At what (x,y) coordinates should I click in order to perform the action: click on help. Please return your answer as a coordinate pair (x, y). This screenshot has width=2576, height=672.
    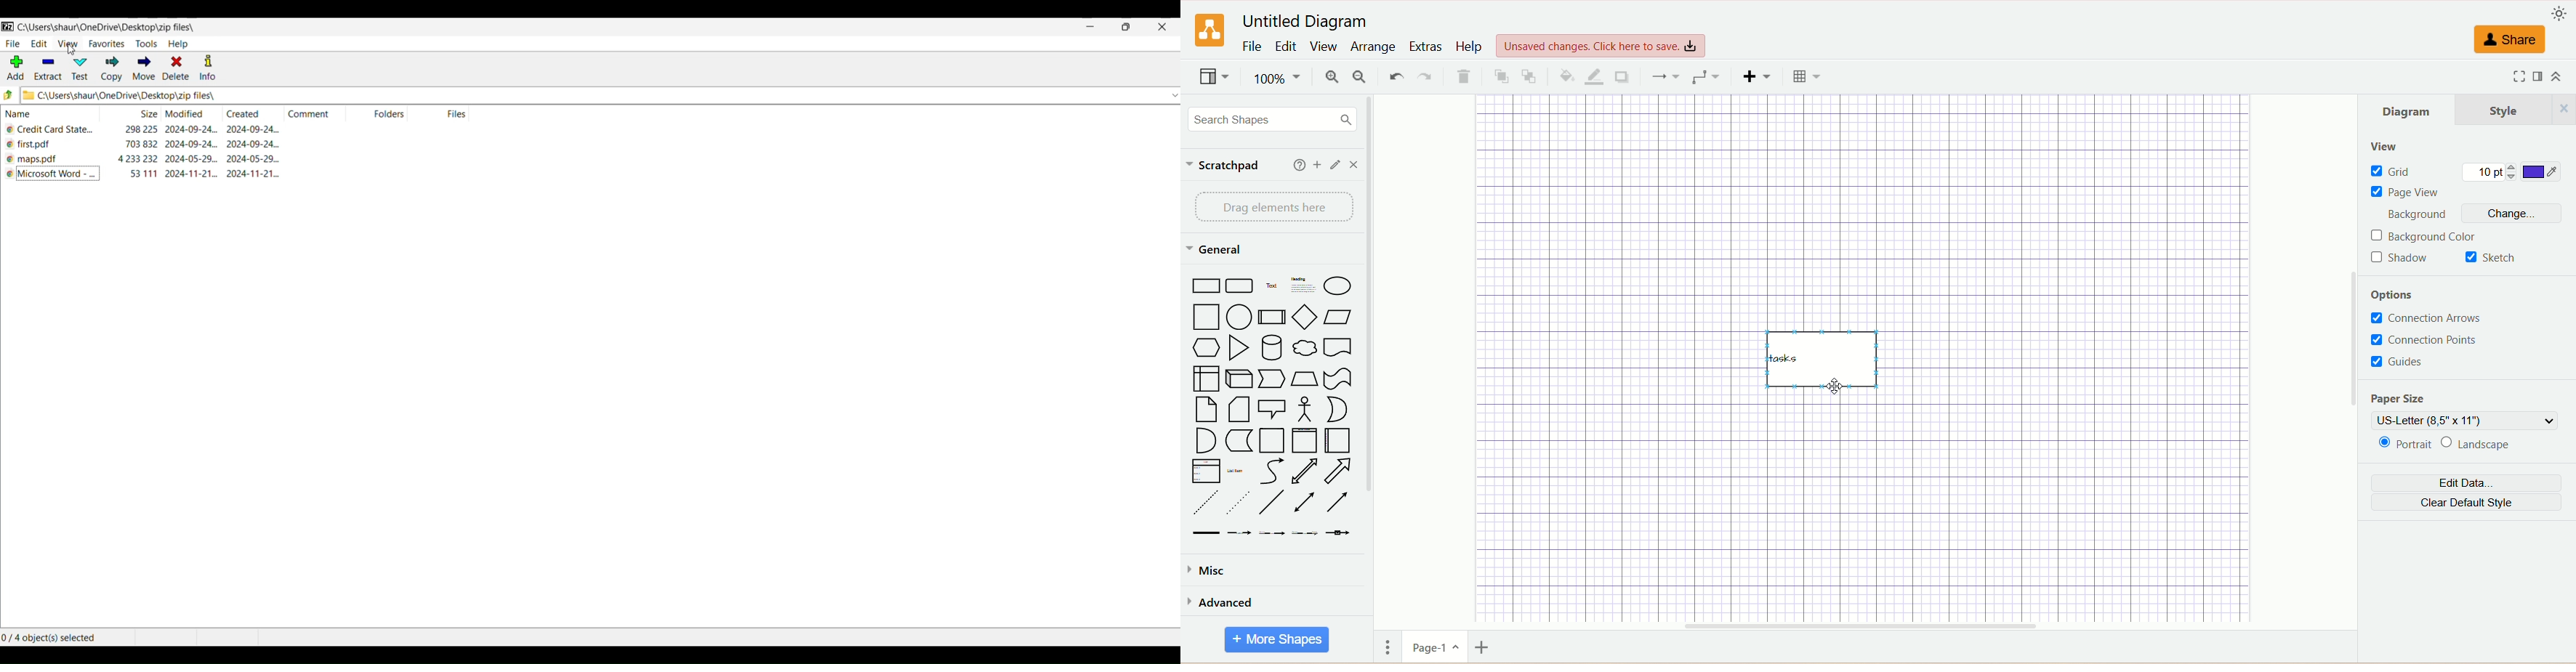
    Looking at the image, I should click on (1470, 47).